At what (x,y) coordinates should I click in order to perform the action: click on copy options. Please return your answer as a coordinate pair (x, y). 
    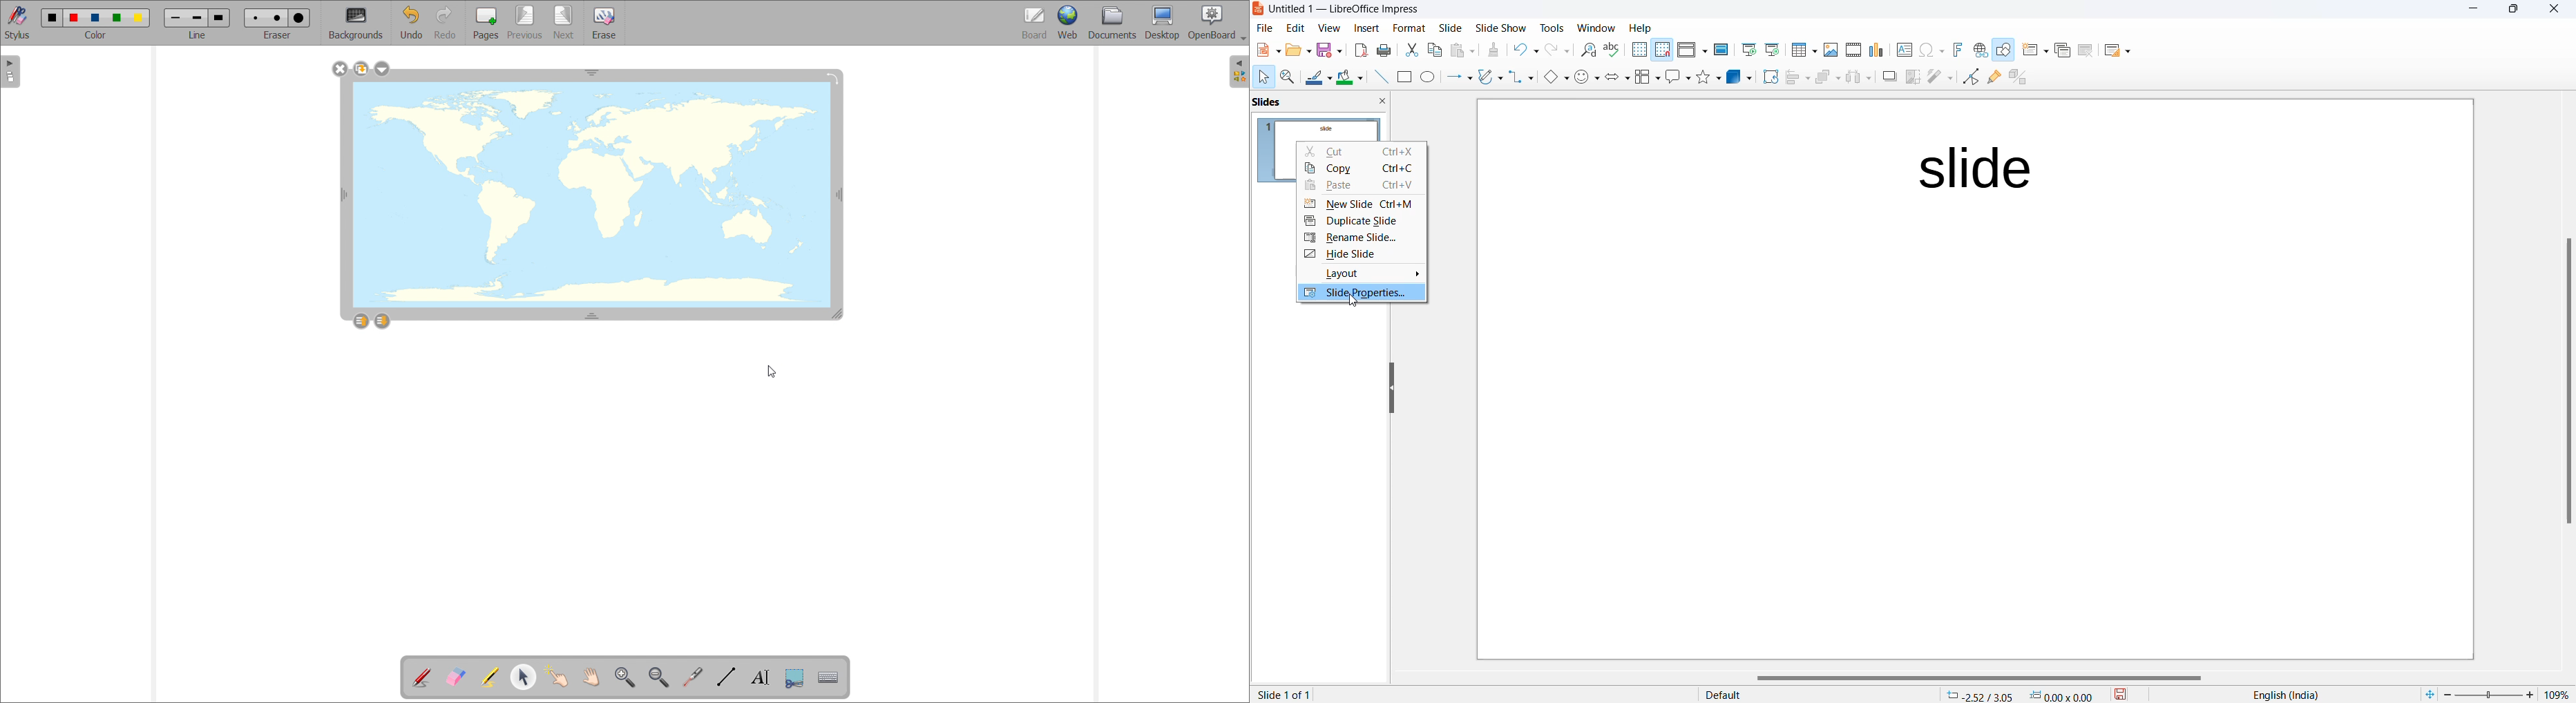
    Looking at the image, I should click on (1435, 51).